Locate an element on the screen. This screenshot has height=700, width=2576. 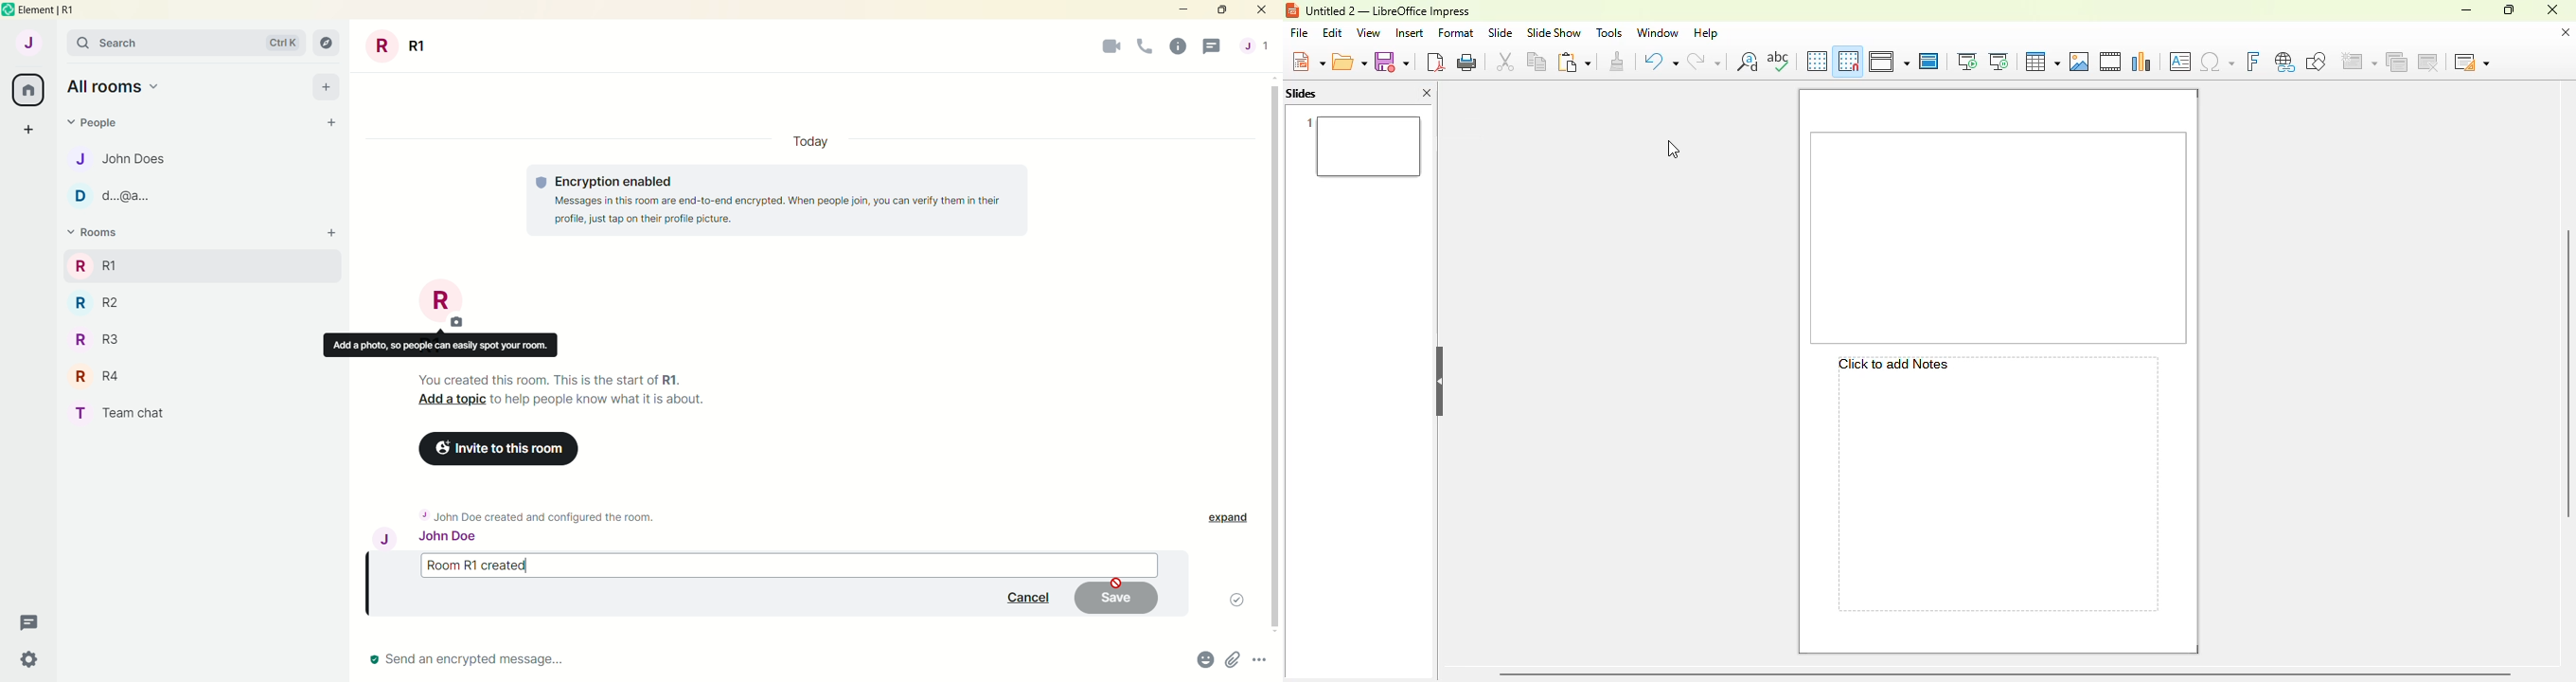
find and replace is located at coordinates (1748, 61).